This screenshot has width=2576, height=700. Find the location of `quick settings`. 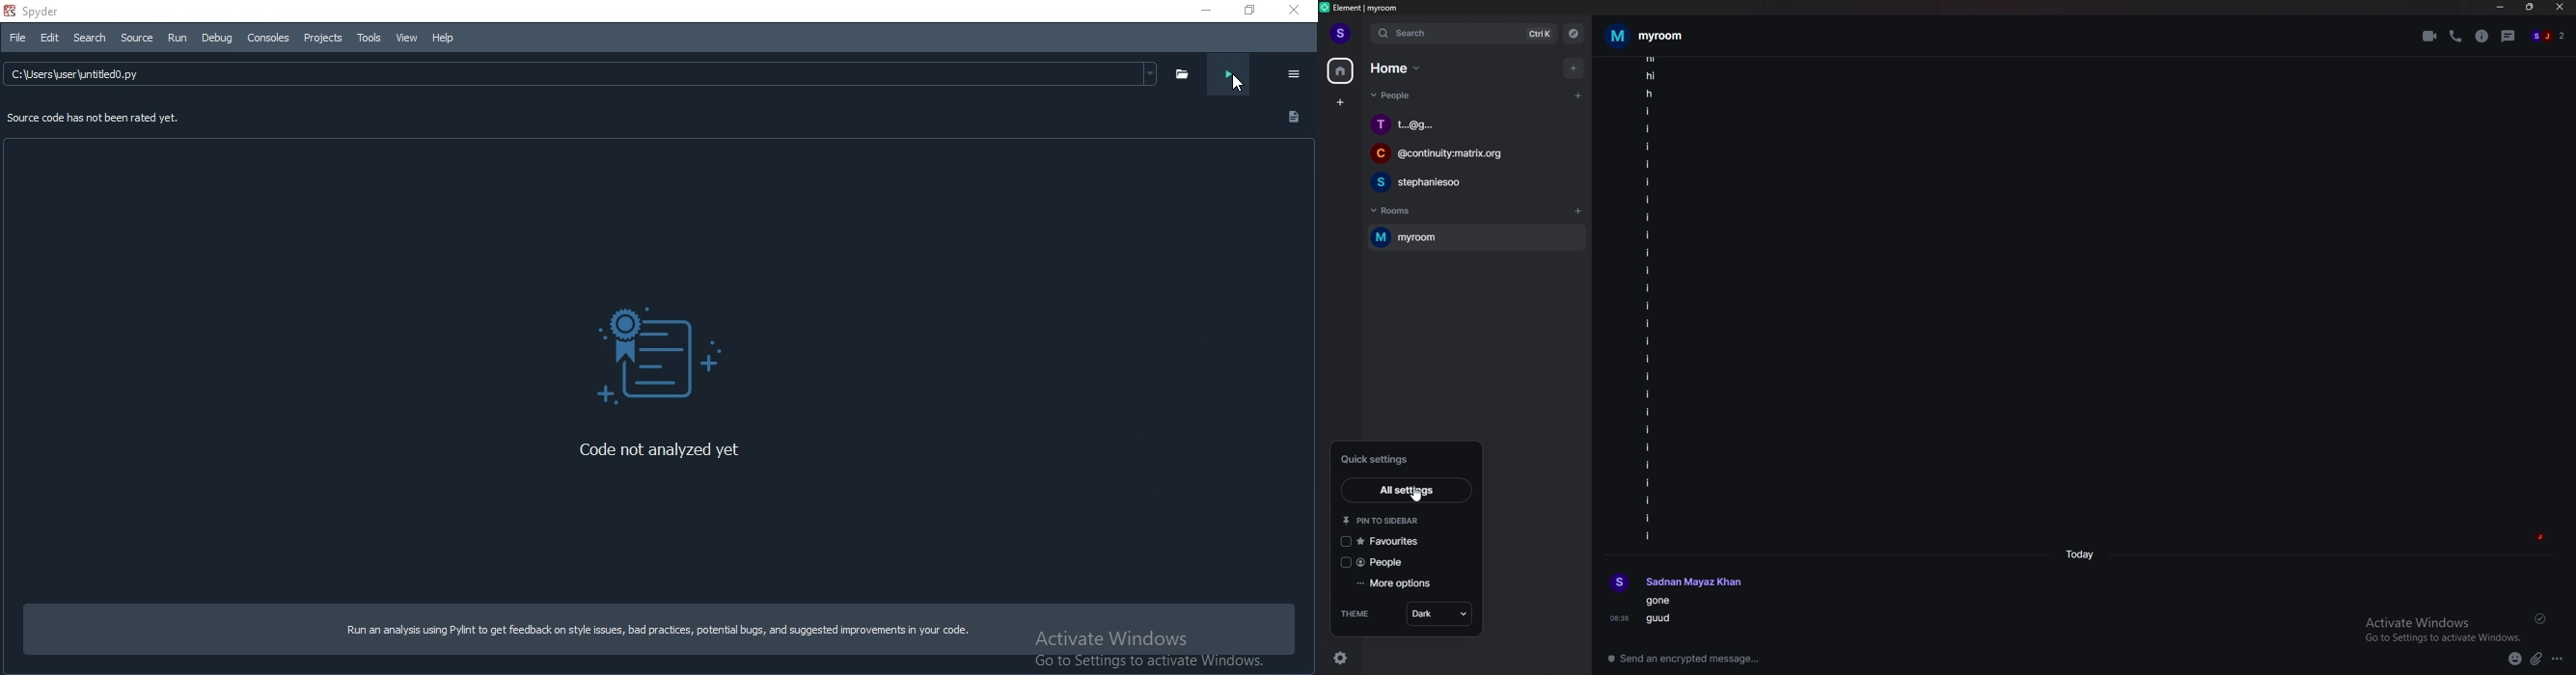

quick settings is located at coordinates (1382, 458).